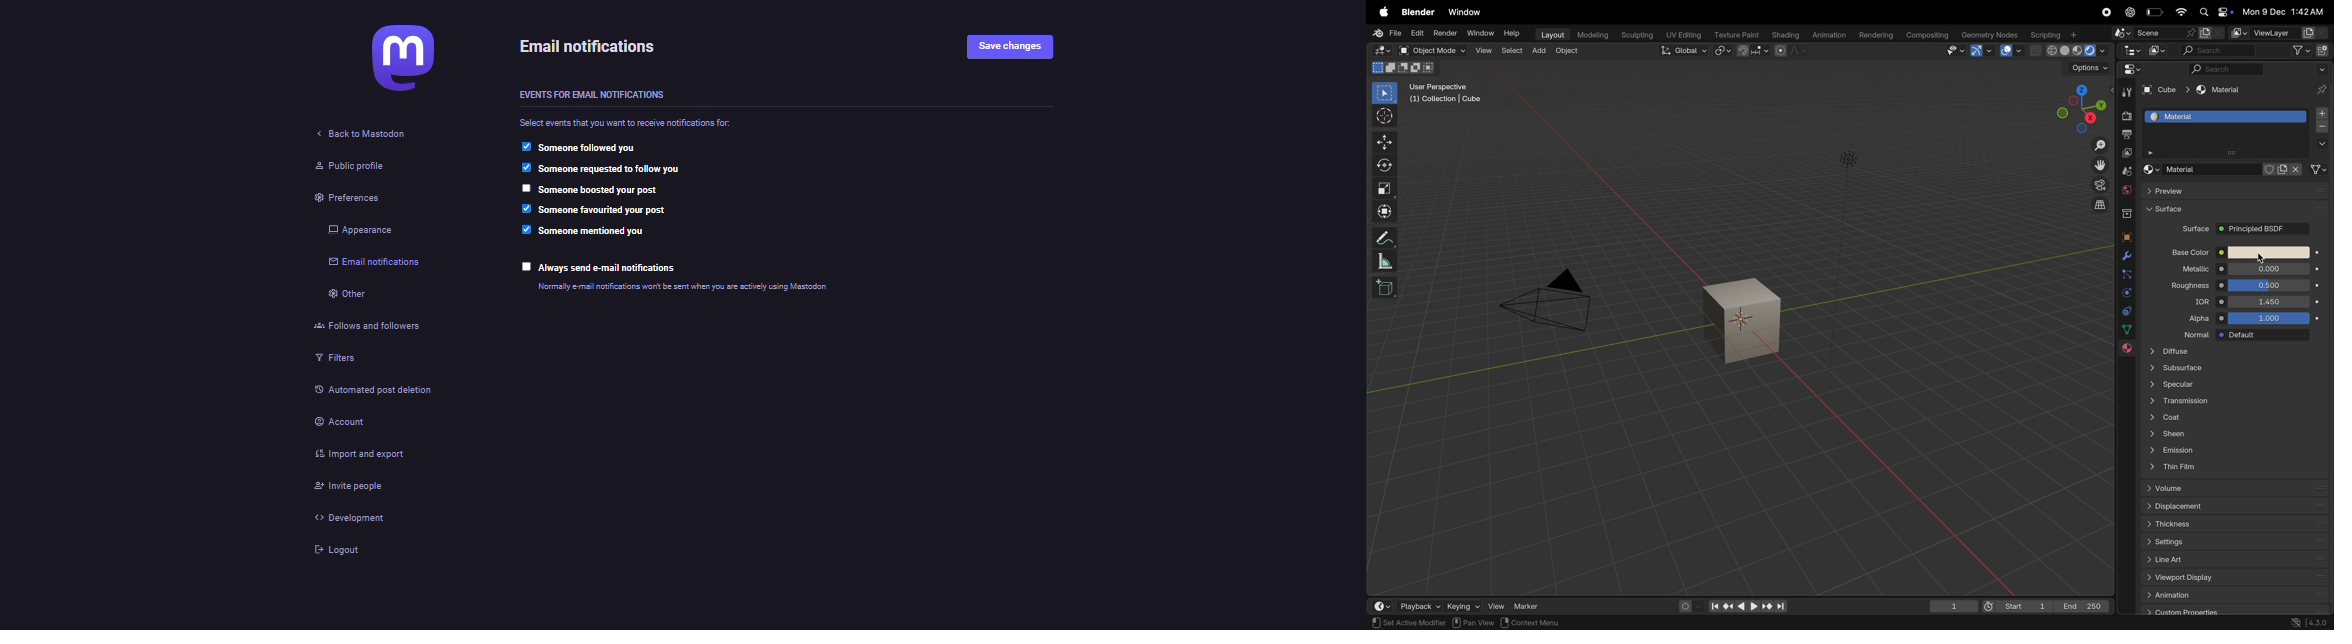  Describe the element at coordinates (2235, 594) in the screenshot. I see `animation` at that location.